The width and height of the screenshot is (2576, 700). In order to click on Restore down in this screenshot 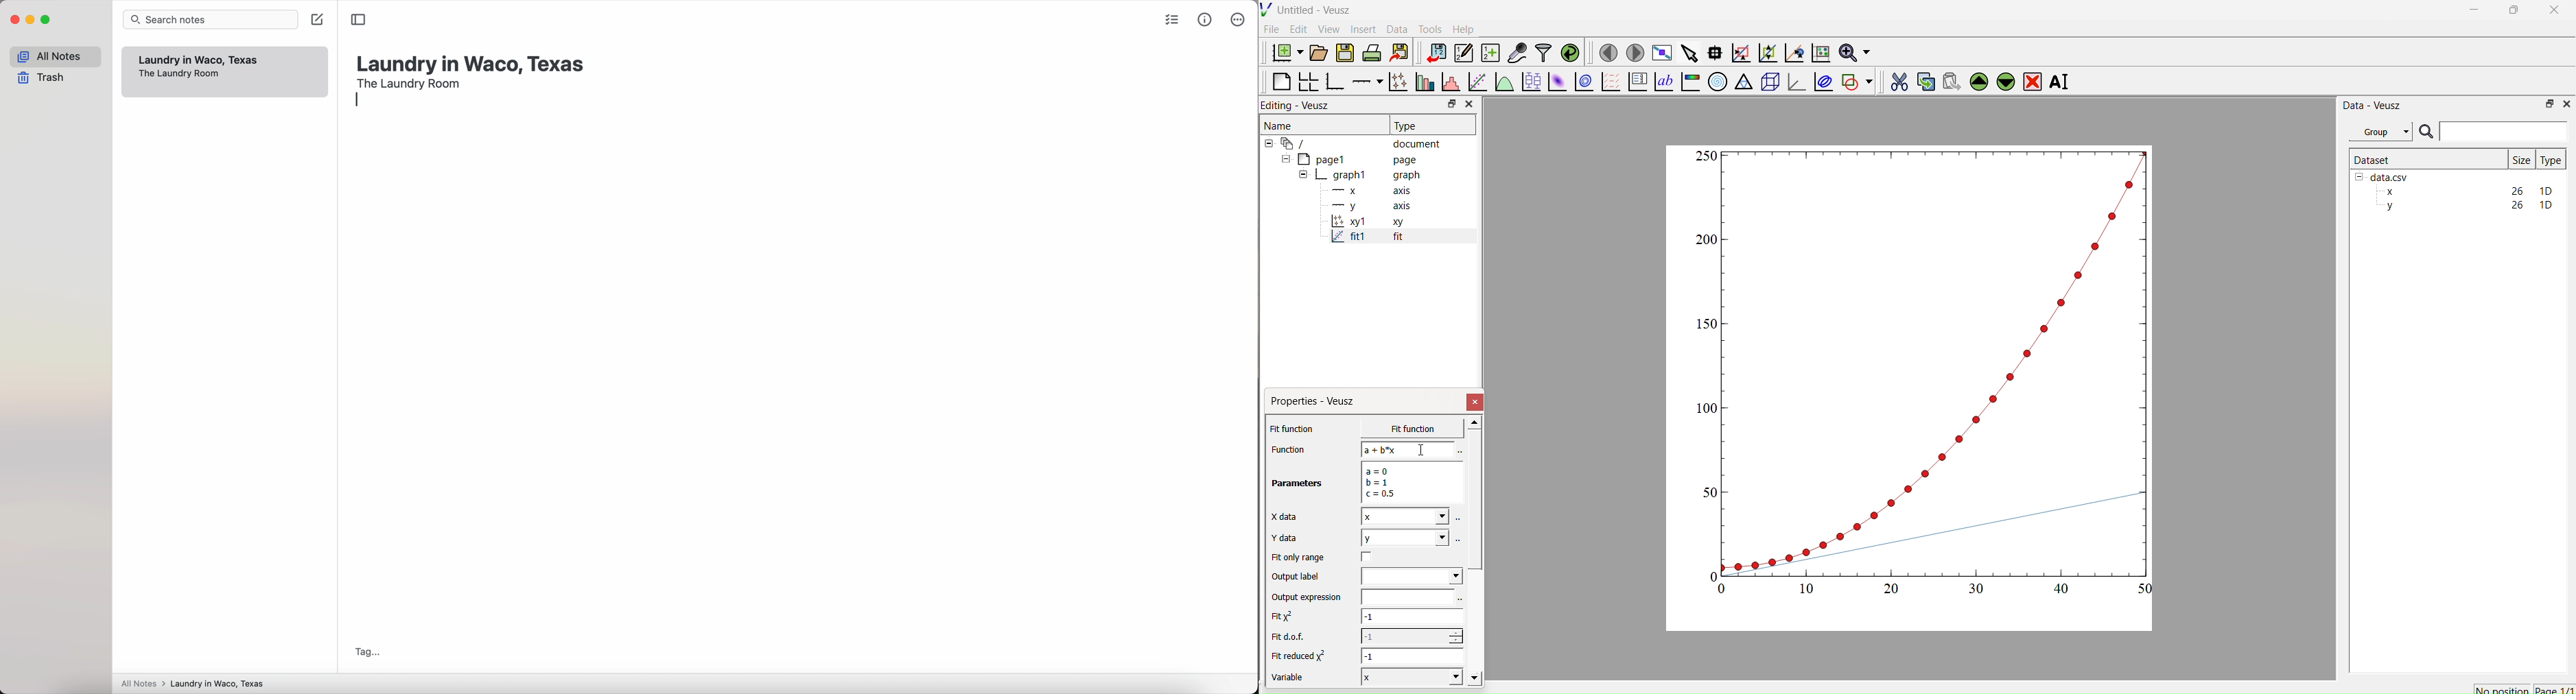, I will do `click(1449, 105)`.